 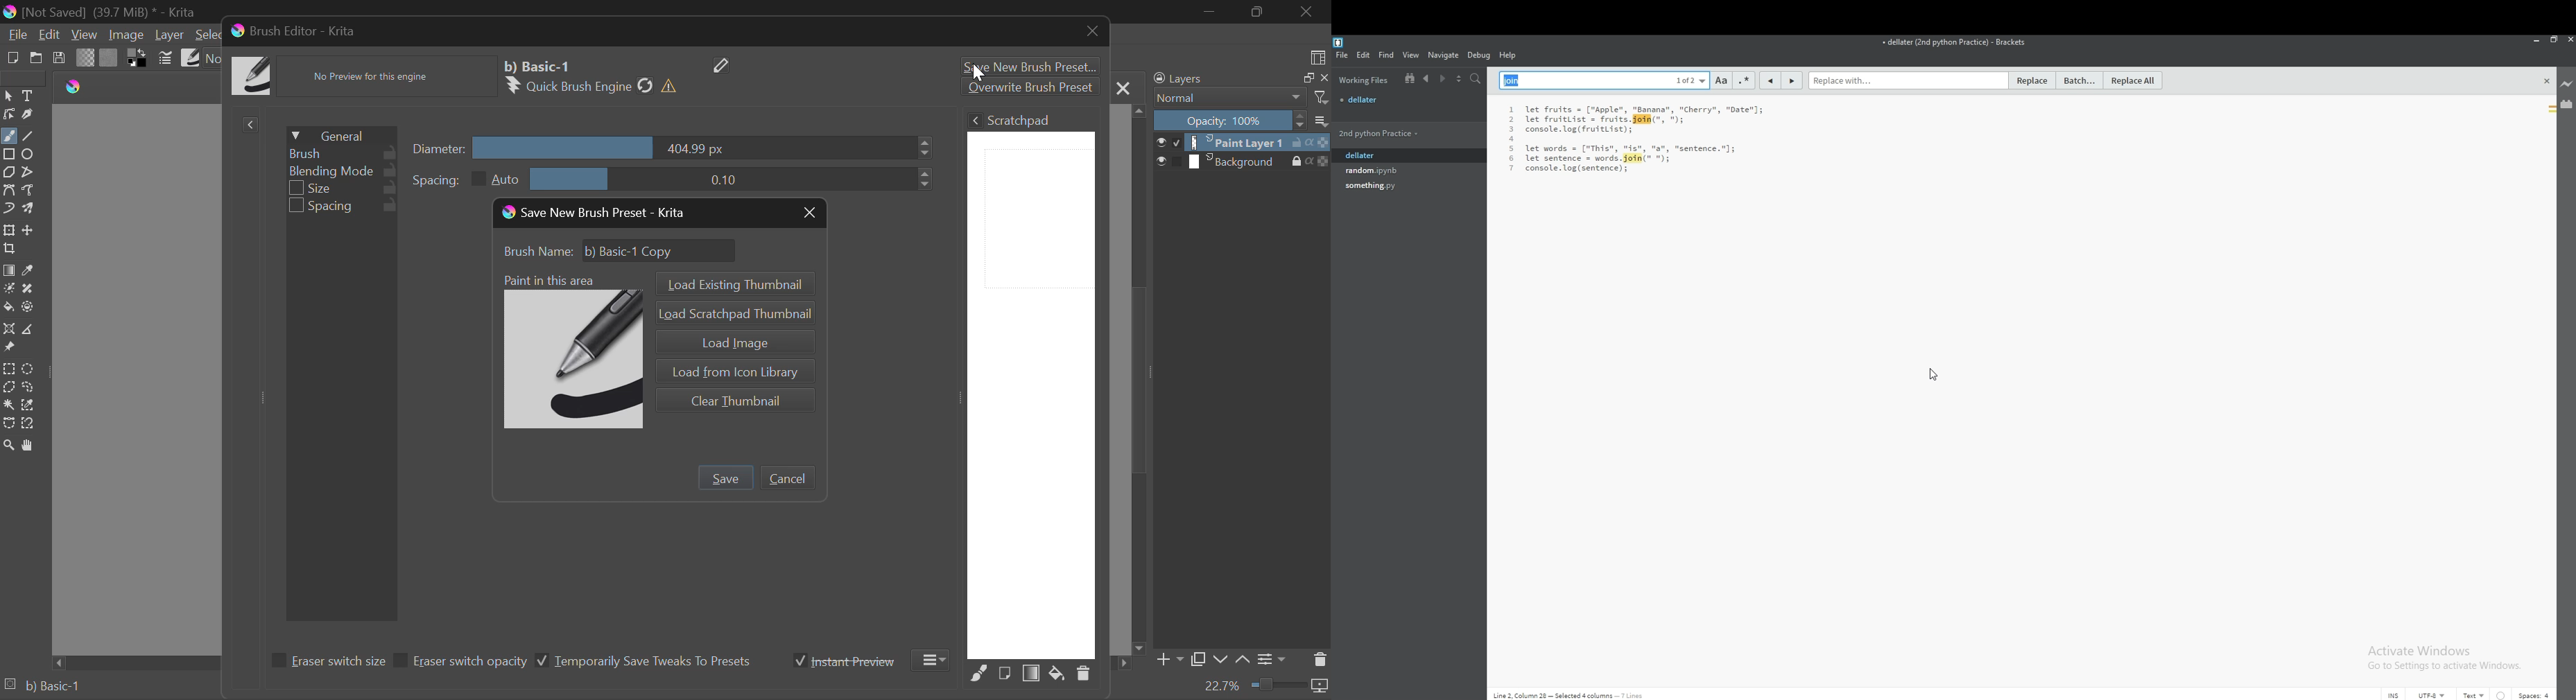 What do you see at coordinates (29, 288) in the screenshot?
I see `Smart Patch Tool` at bounding box center [29, 288].